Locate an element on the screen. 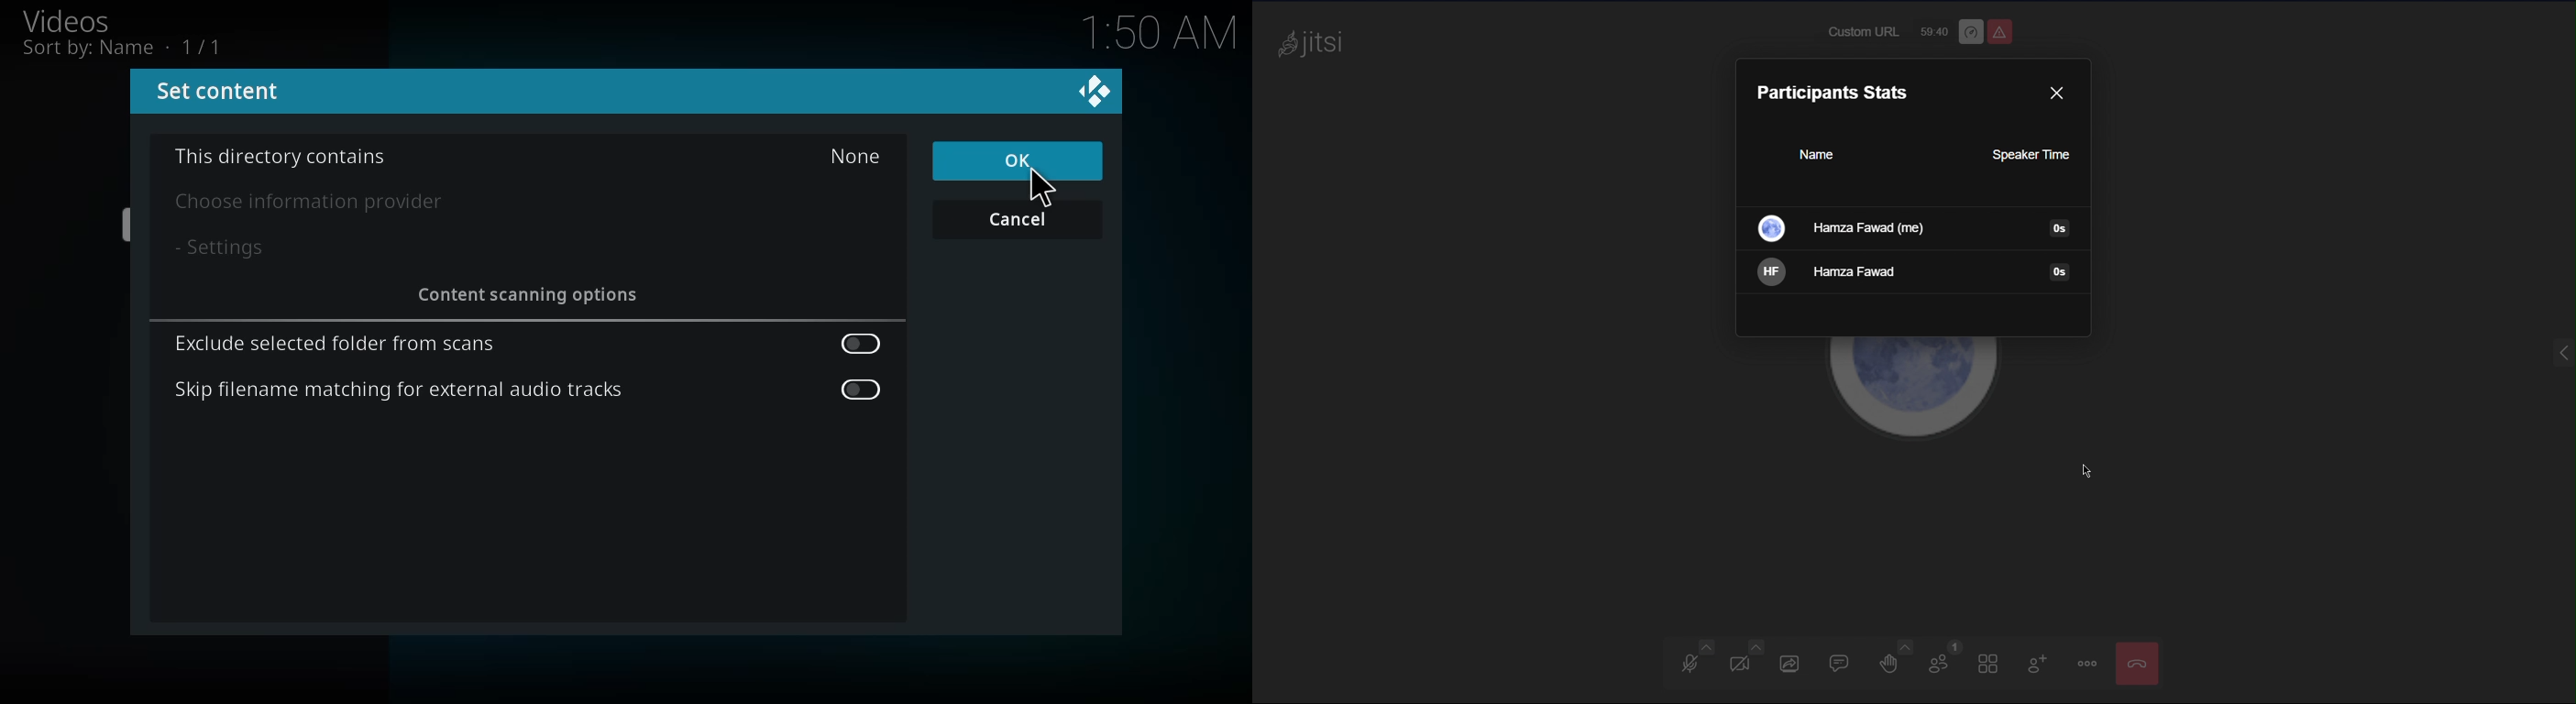 The image size is (2576, 728). Video is located at coordinates (1744, 661).